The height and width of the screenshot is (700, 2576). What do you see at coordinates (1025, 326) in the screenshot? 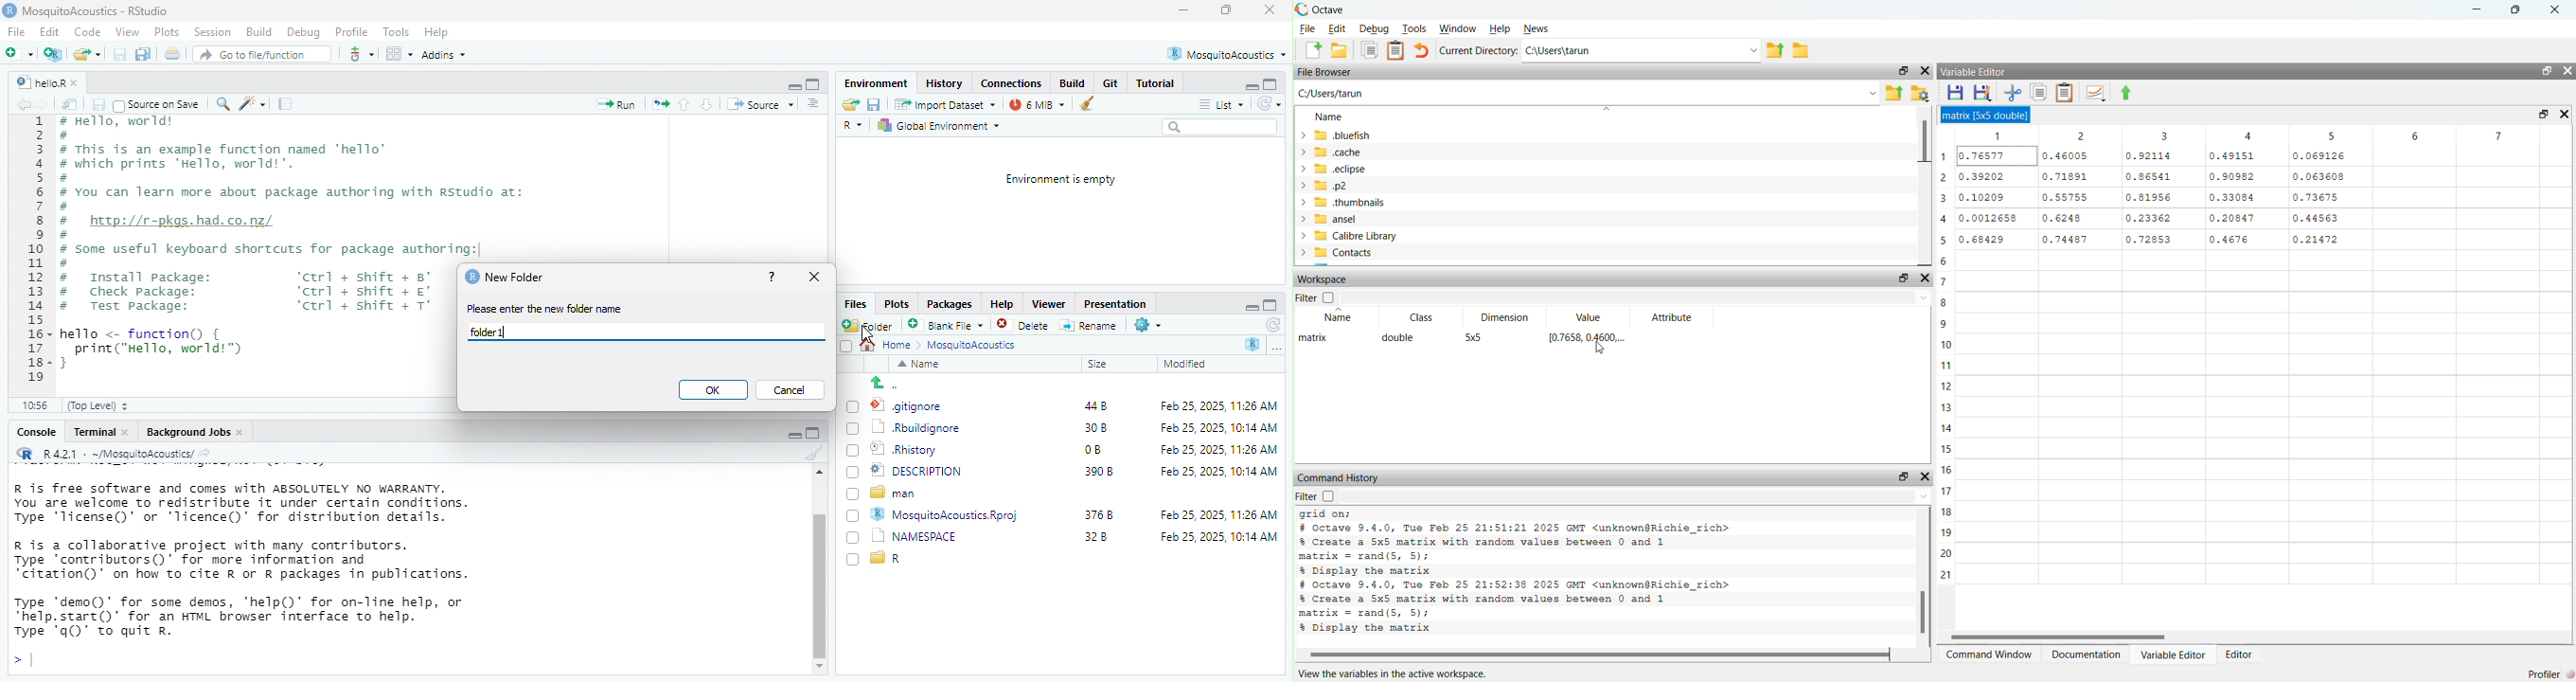
I see `delete` at bounding box center [1025, 326].